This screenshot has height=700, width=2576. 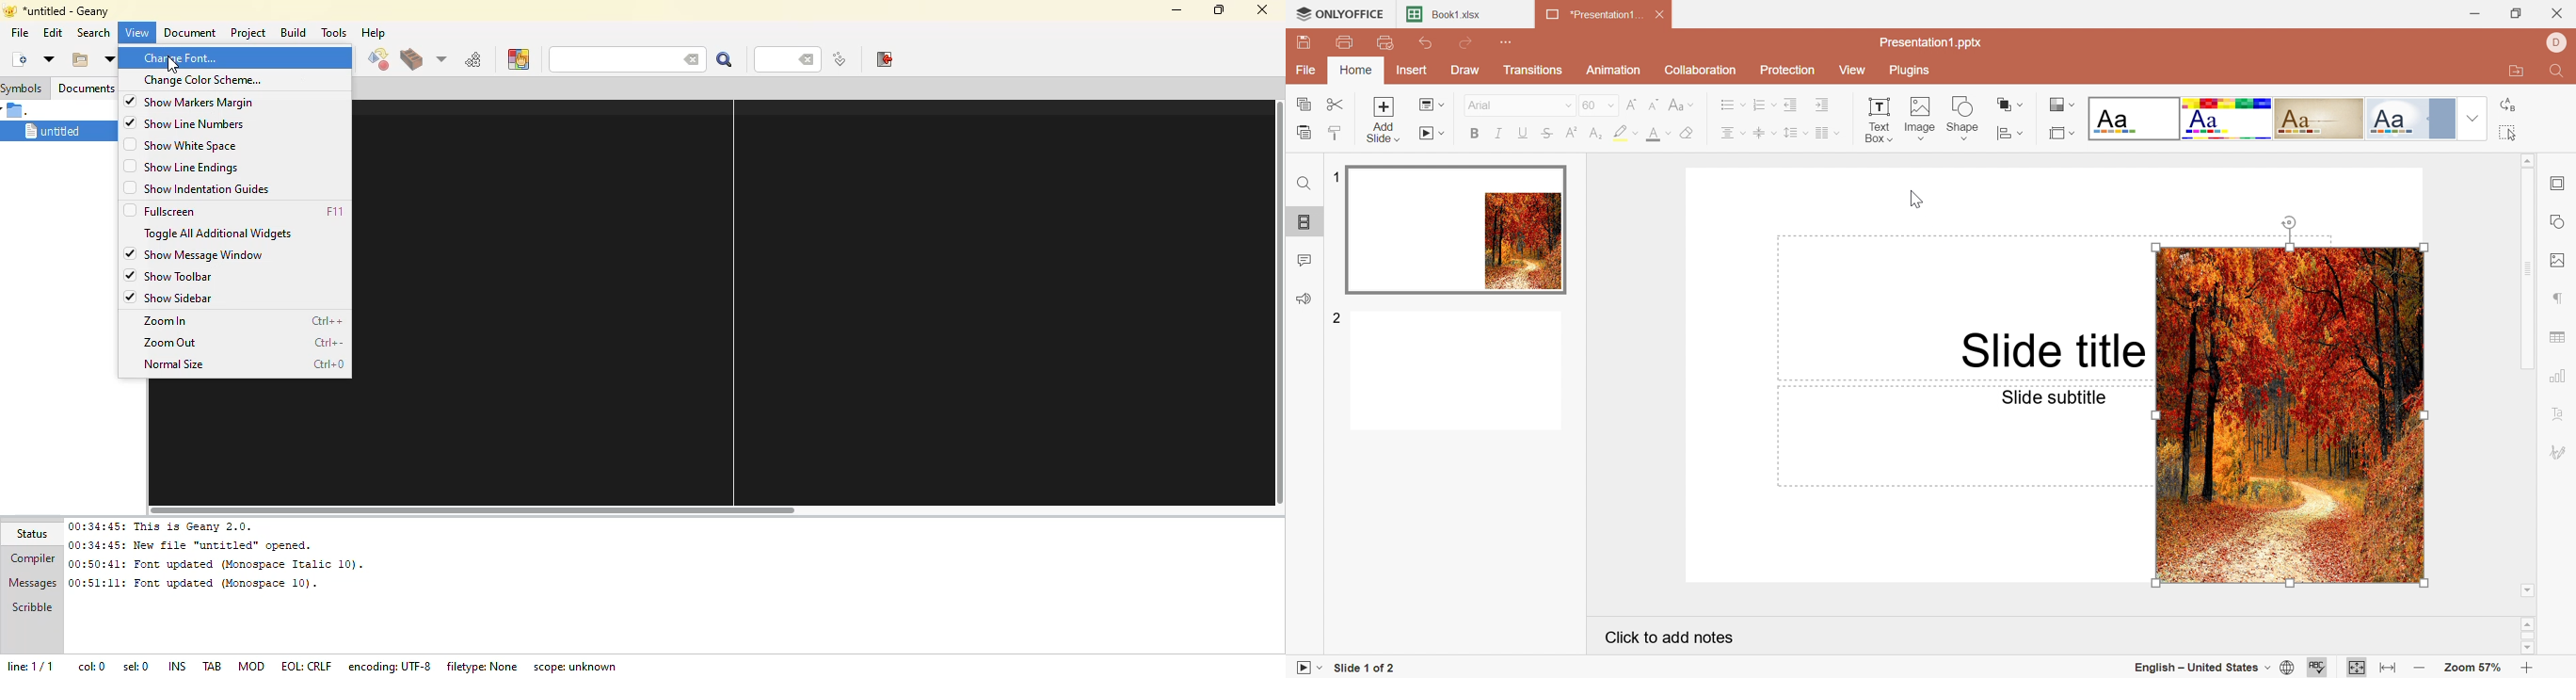 What do you see at coordinates (1304, 185) in the screenshot?
I see `Find` at bounding box center [1304, 185].